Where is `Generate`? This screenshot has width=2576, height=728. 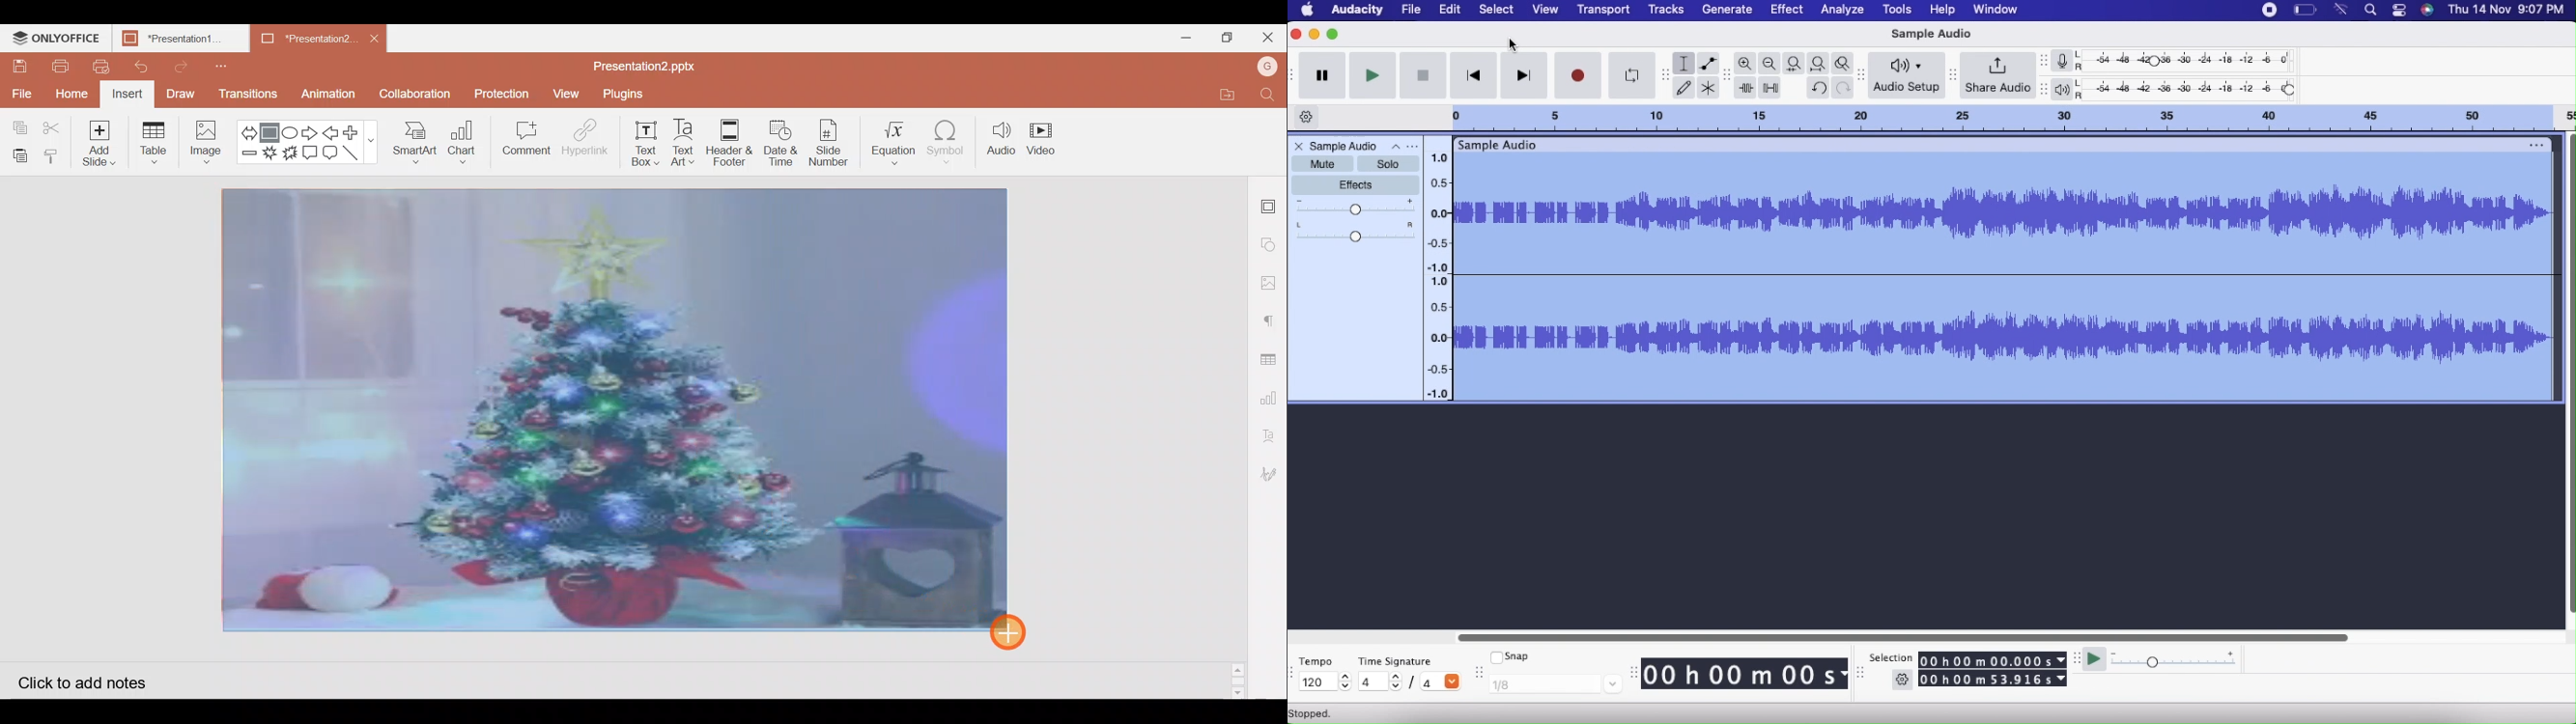
Generate is located at coordinates (1728, 11).